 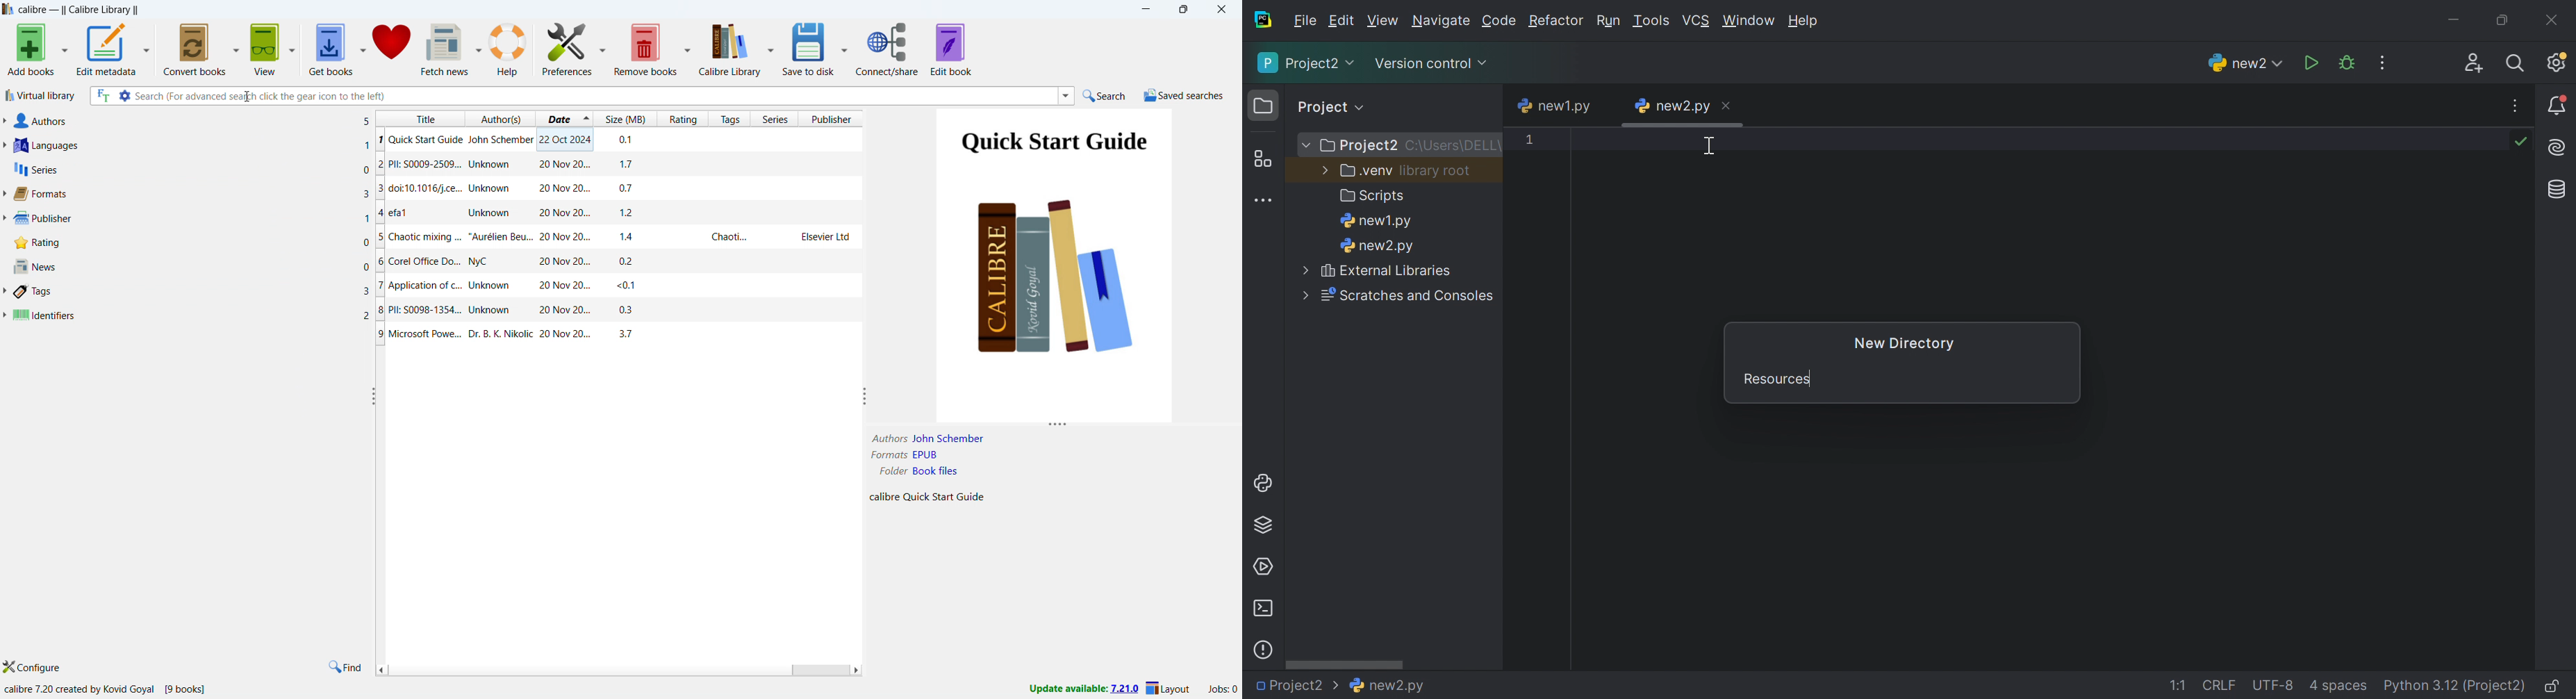 What do you see at coordinates (1332, 105) in the screenshot?
I see `Project` at bounding box center [1332, 105].